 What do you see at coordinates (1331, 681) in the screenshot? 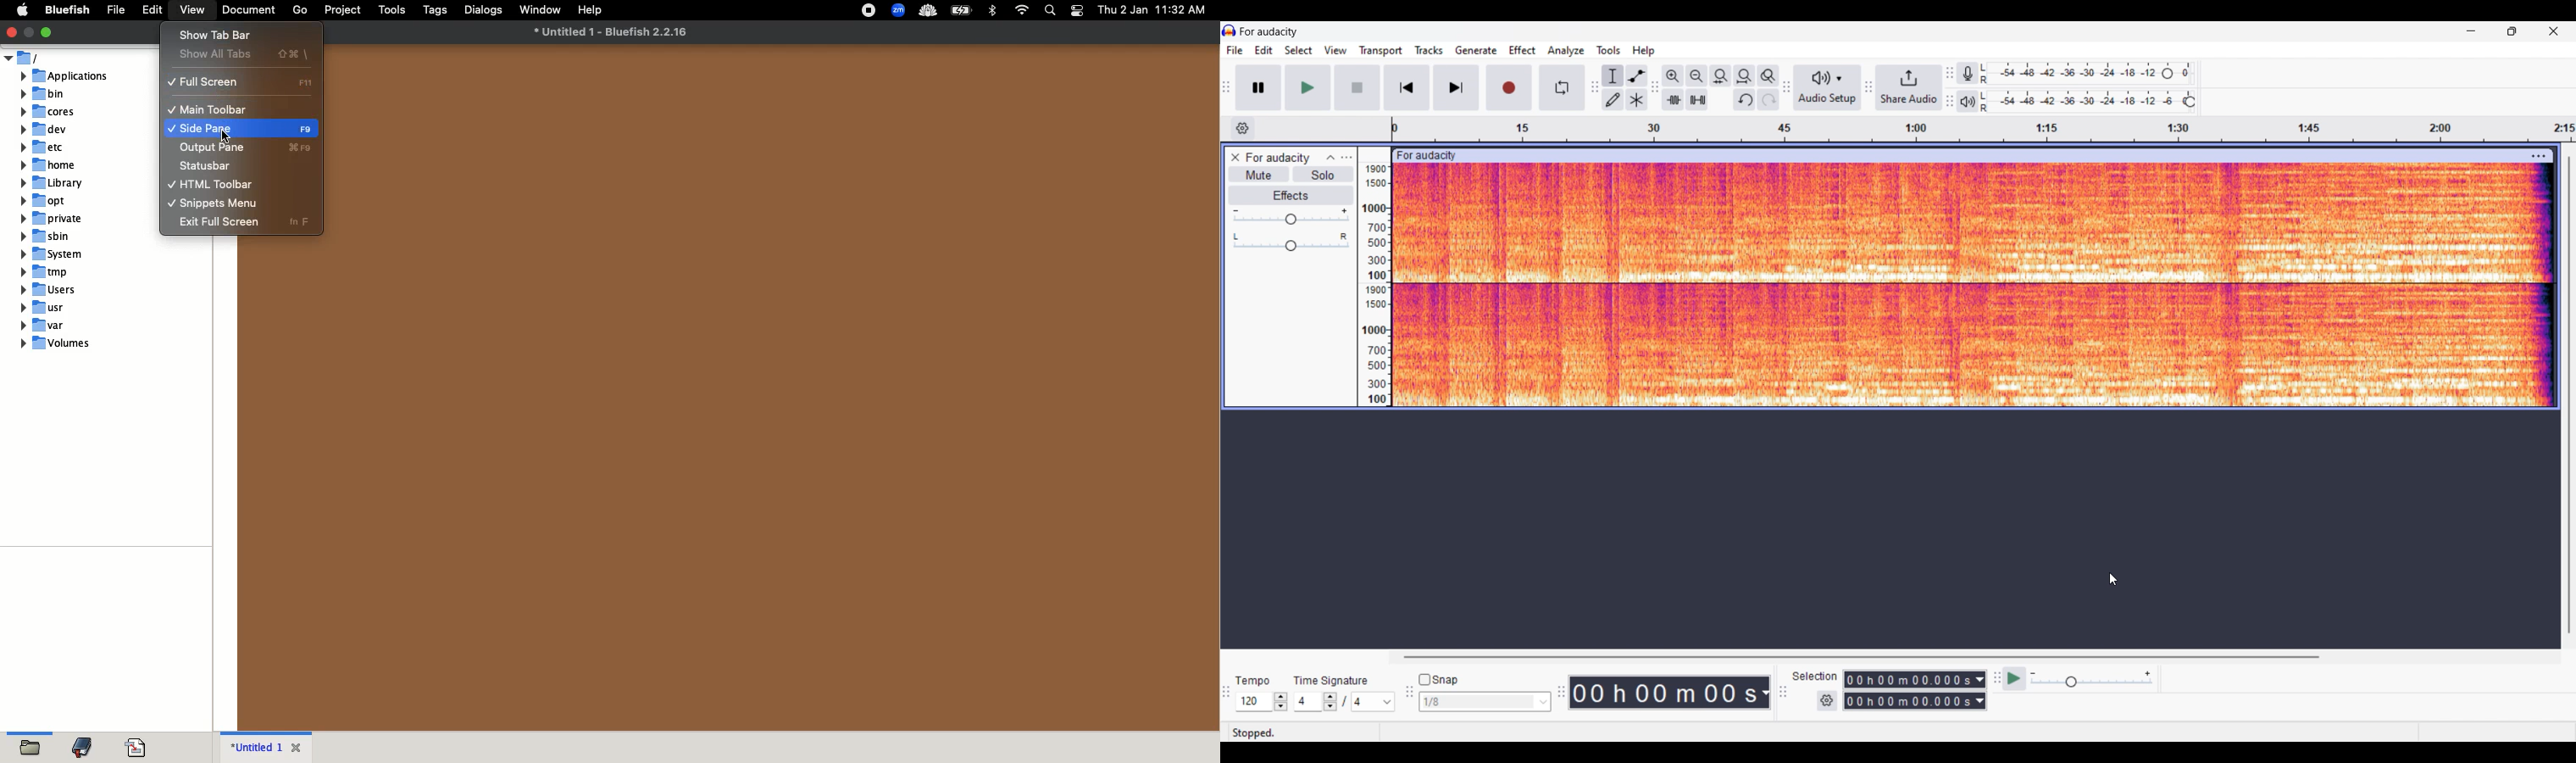
I see `Indicates time signature settings ` at bounding box center [1331, 681].